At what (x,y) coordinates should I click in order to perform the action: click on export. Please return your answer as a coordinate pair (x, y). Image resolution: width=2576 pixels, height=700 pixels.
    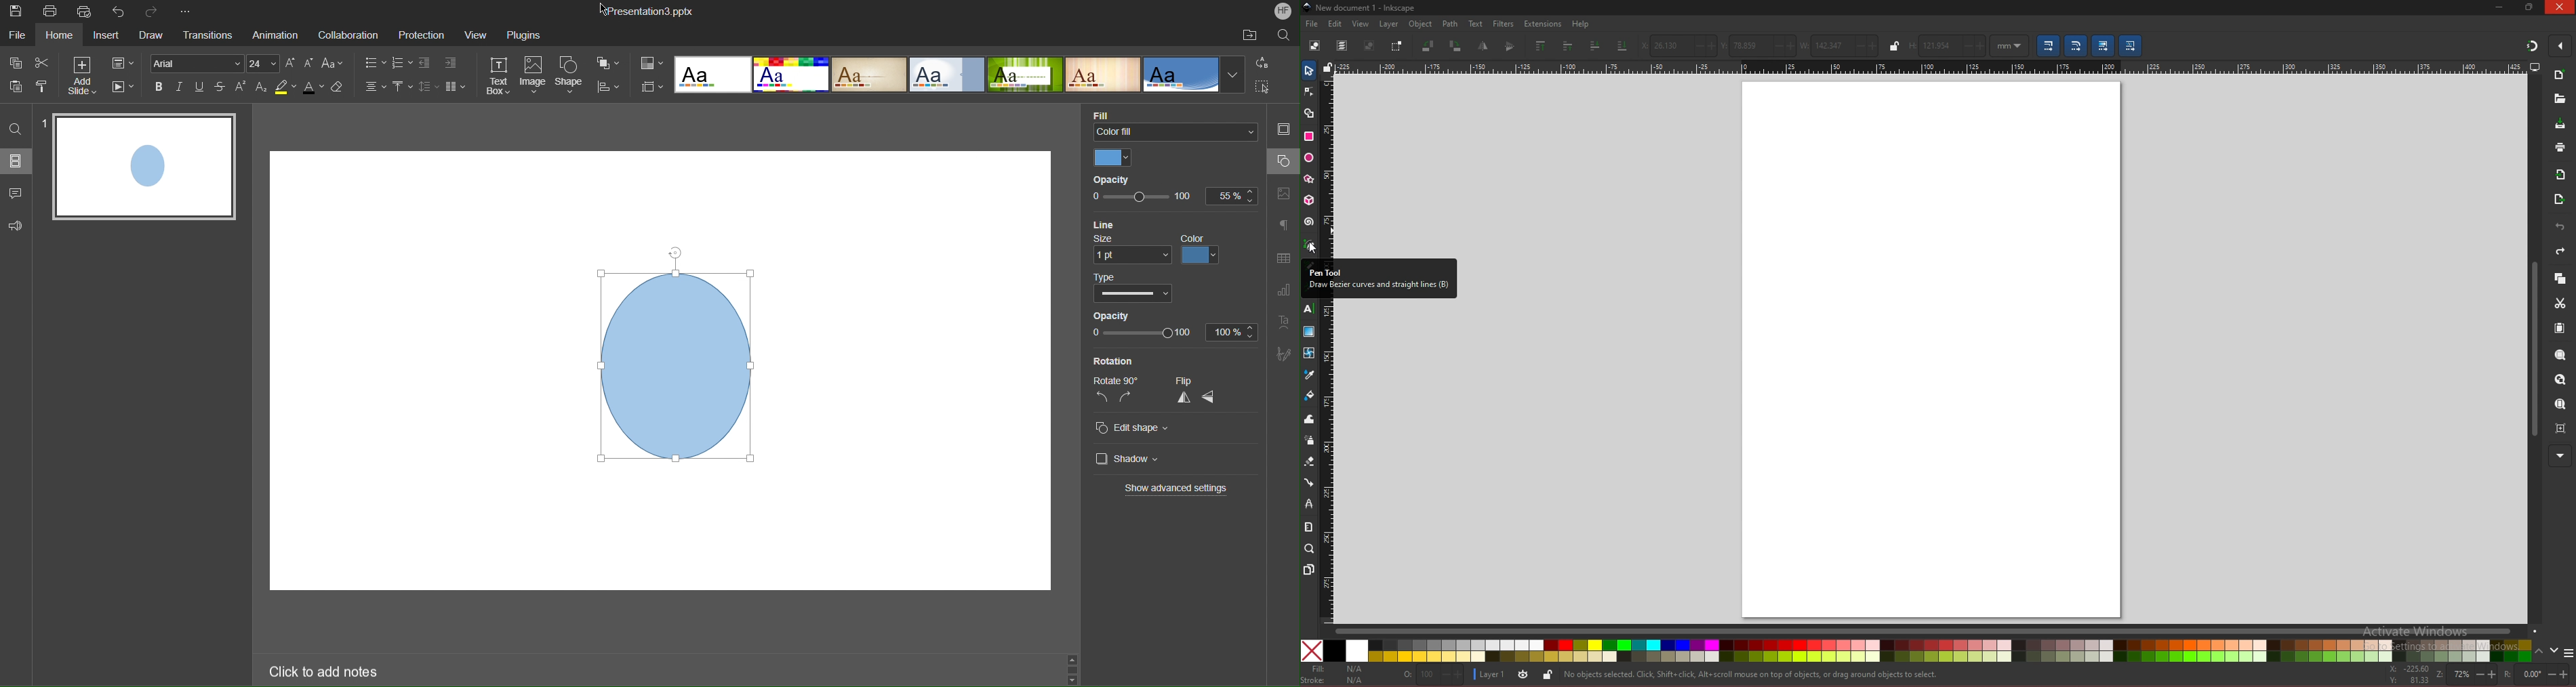
    Looking at the image, I should click on (2560, 200).